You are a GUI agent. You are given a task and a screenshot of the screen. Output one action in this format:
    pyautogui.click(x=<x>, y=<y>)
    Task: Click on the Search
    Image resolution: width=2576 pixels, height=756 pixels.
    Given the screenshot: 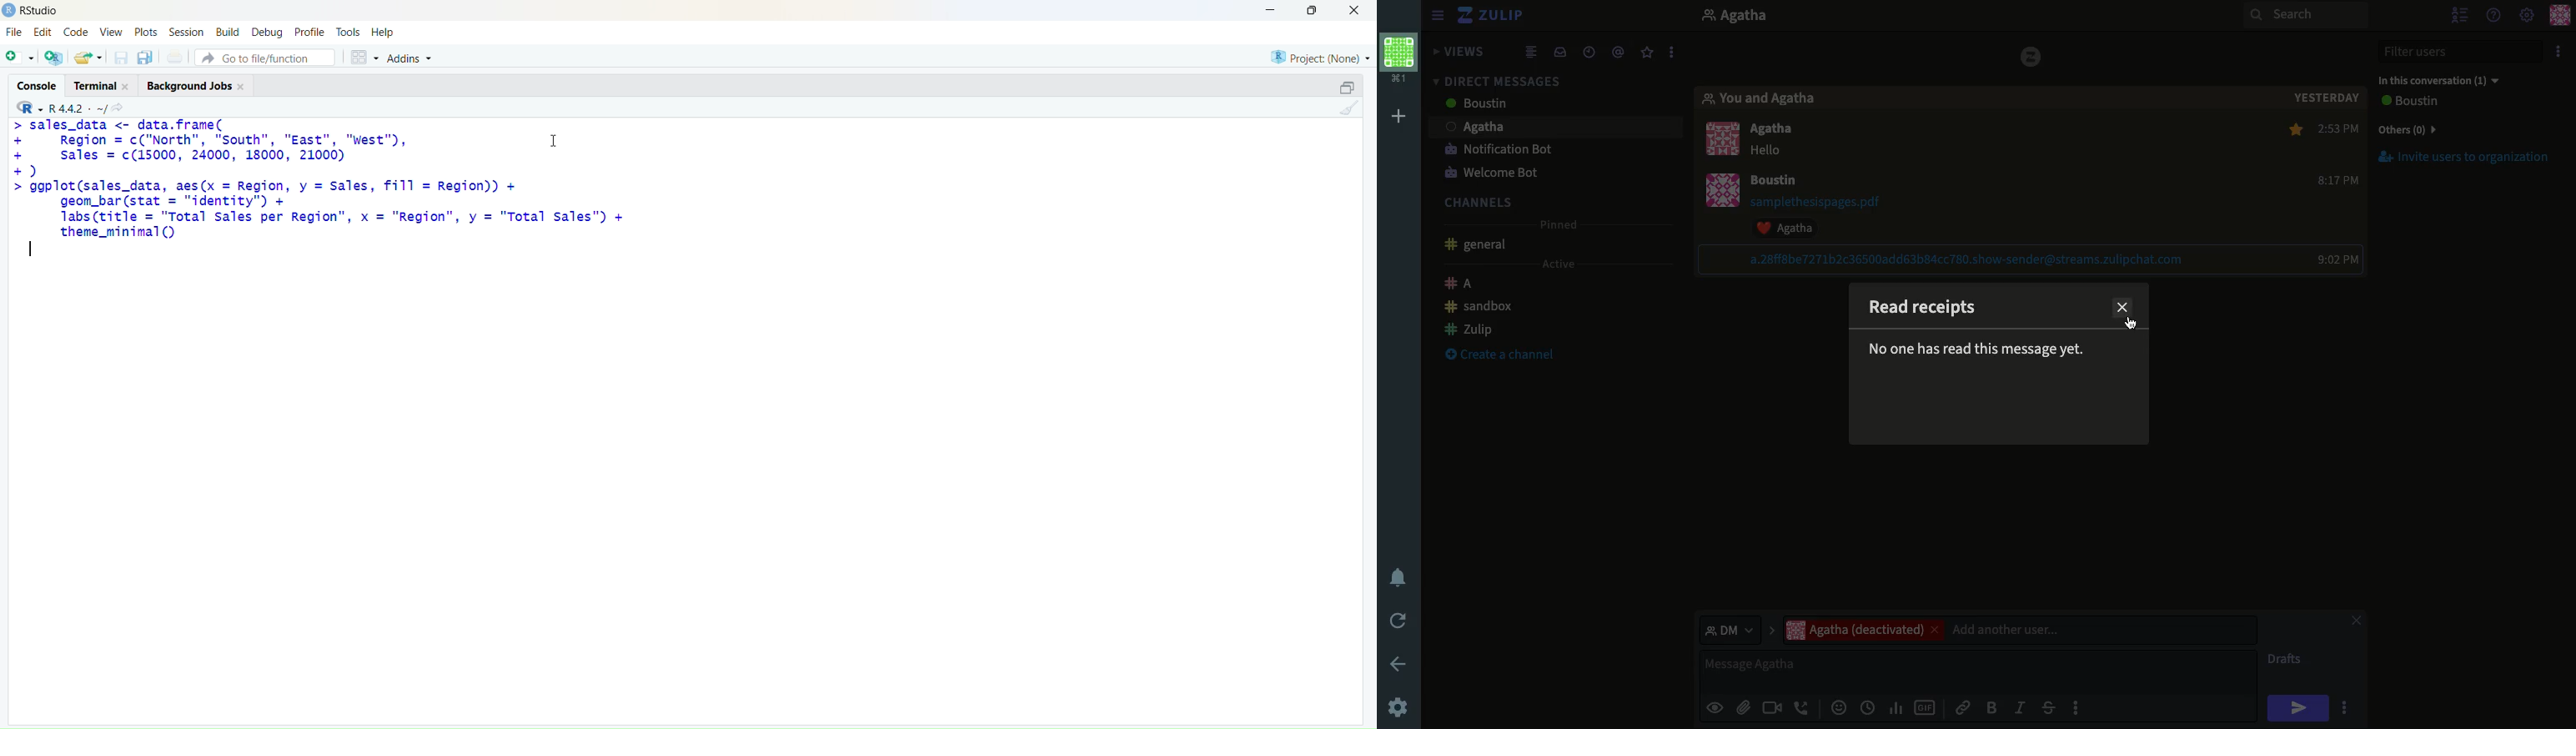 What is the action you would take?
    pyautogui.click(x=2306, y=16)
    